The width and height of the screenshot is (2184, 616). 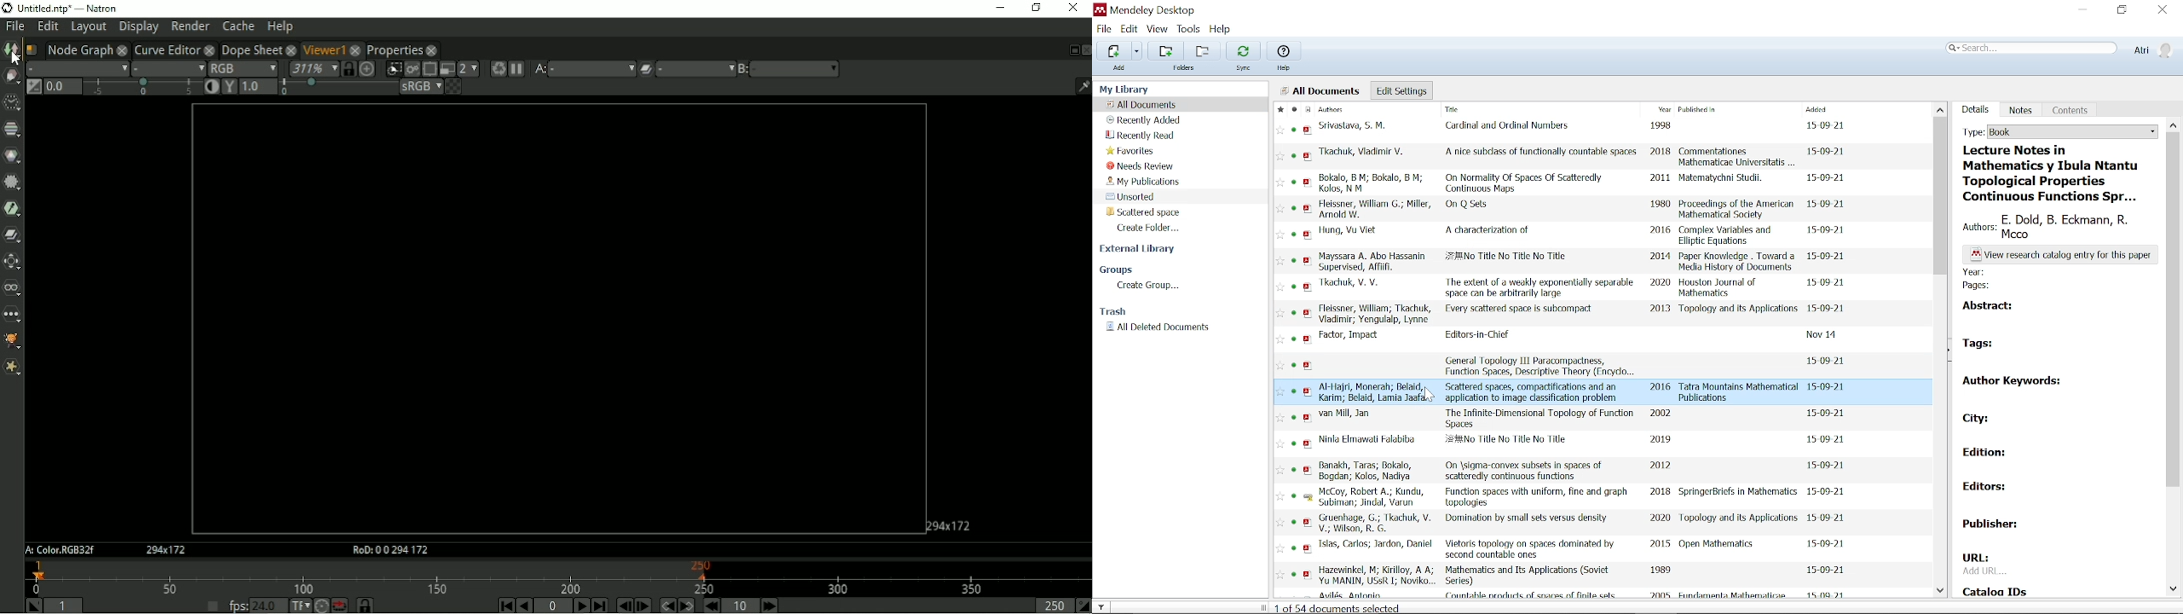 What do you see at coordinates (1738, 155) in the screenshot?
I see `Commentationes
Mathematicae Universitatis` at bounding box center [1738, 155].